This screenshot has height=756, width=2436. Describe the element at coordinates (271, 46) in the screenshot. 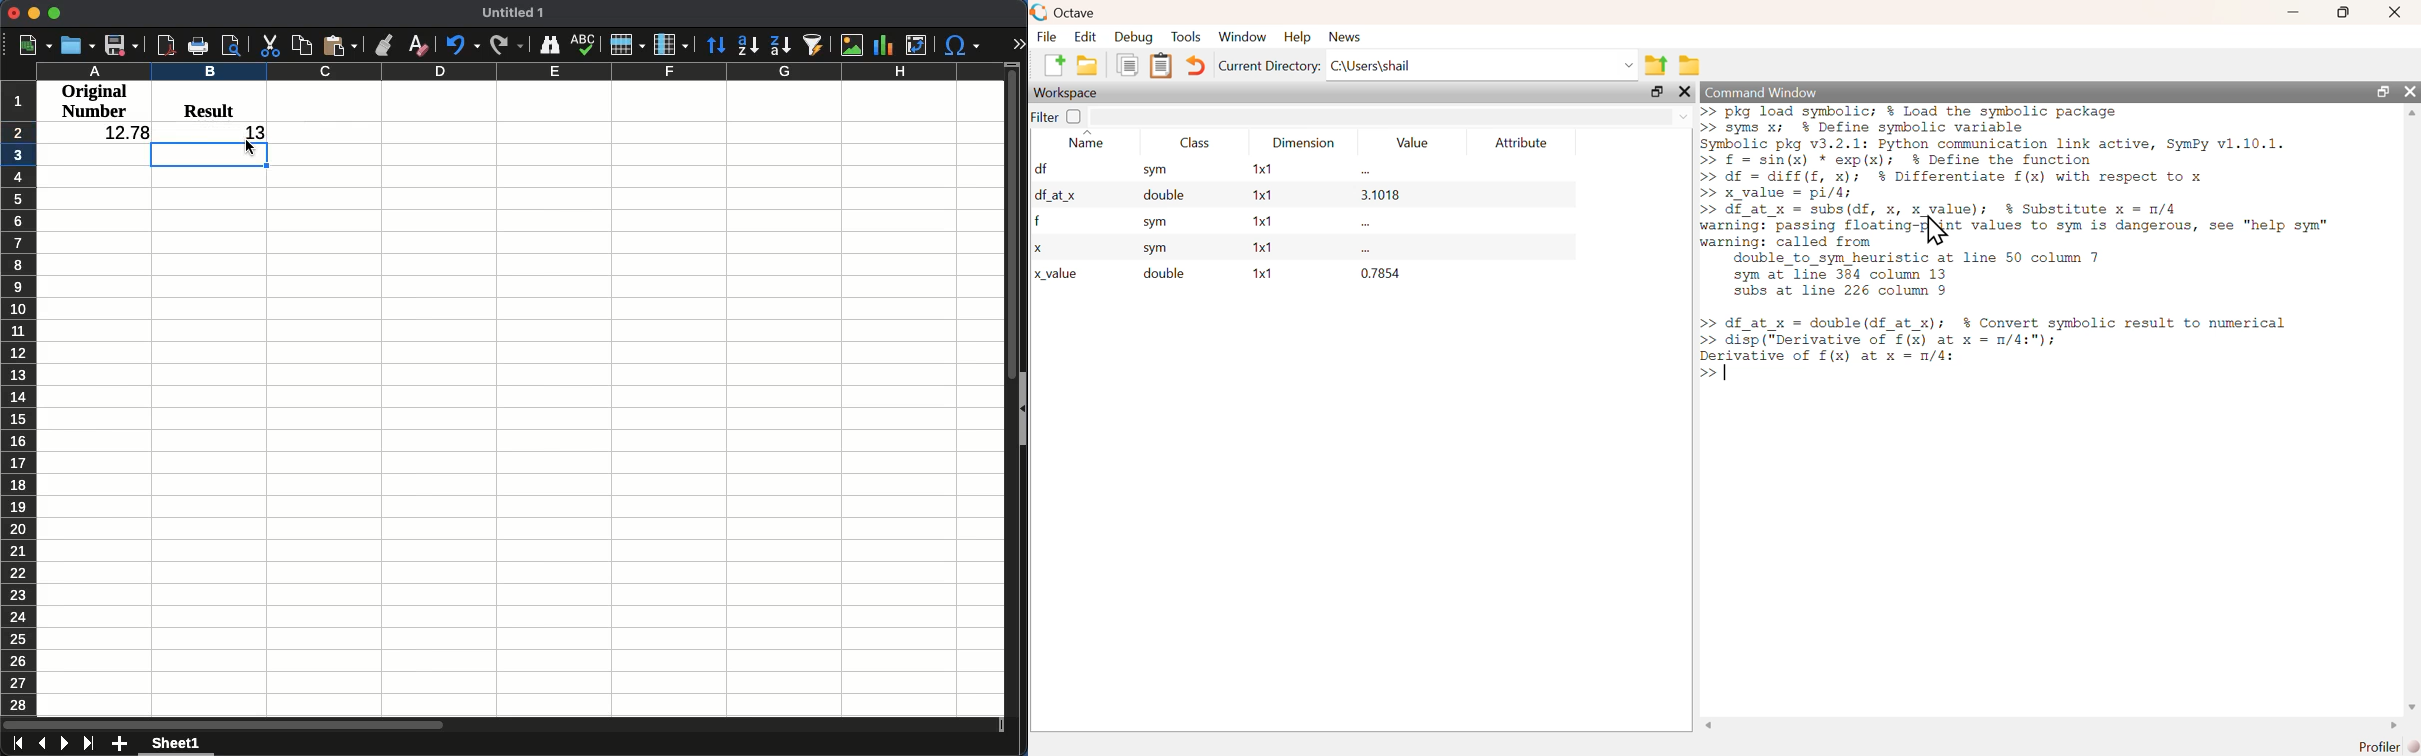

I see `cut` at that location.